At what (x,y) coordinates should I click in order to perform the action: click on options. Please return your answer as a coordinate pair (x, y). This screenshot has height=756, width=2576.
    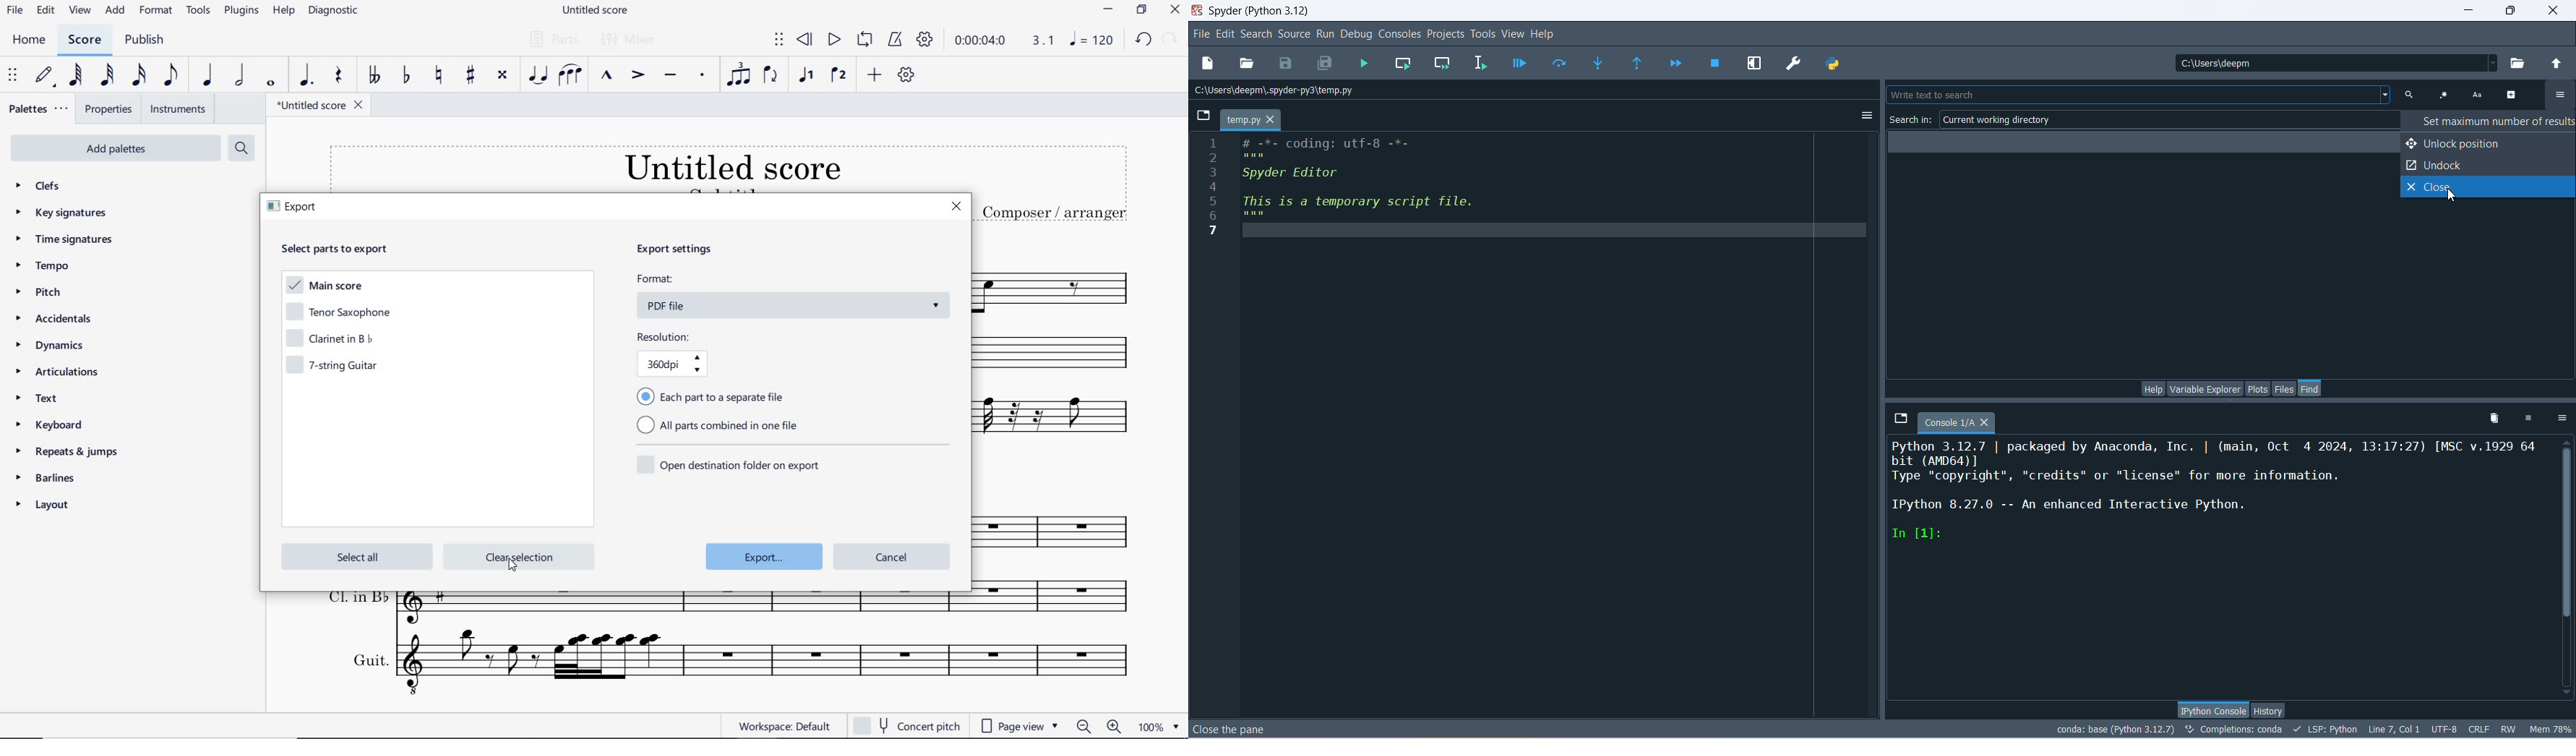
    Looking at the image, I should click on (2562, 419).